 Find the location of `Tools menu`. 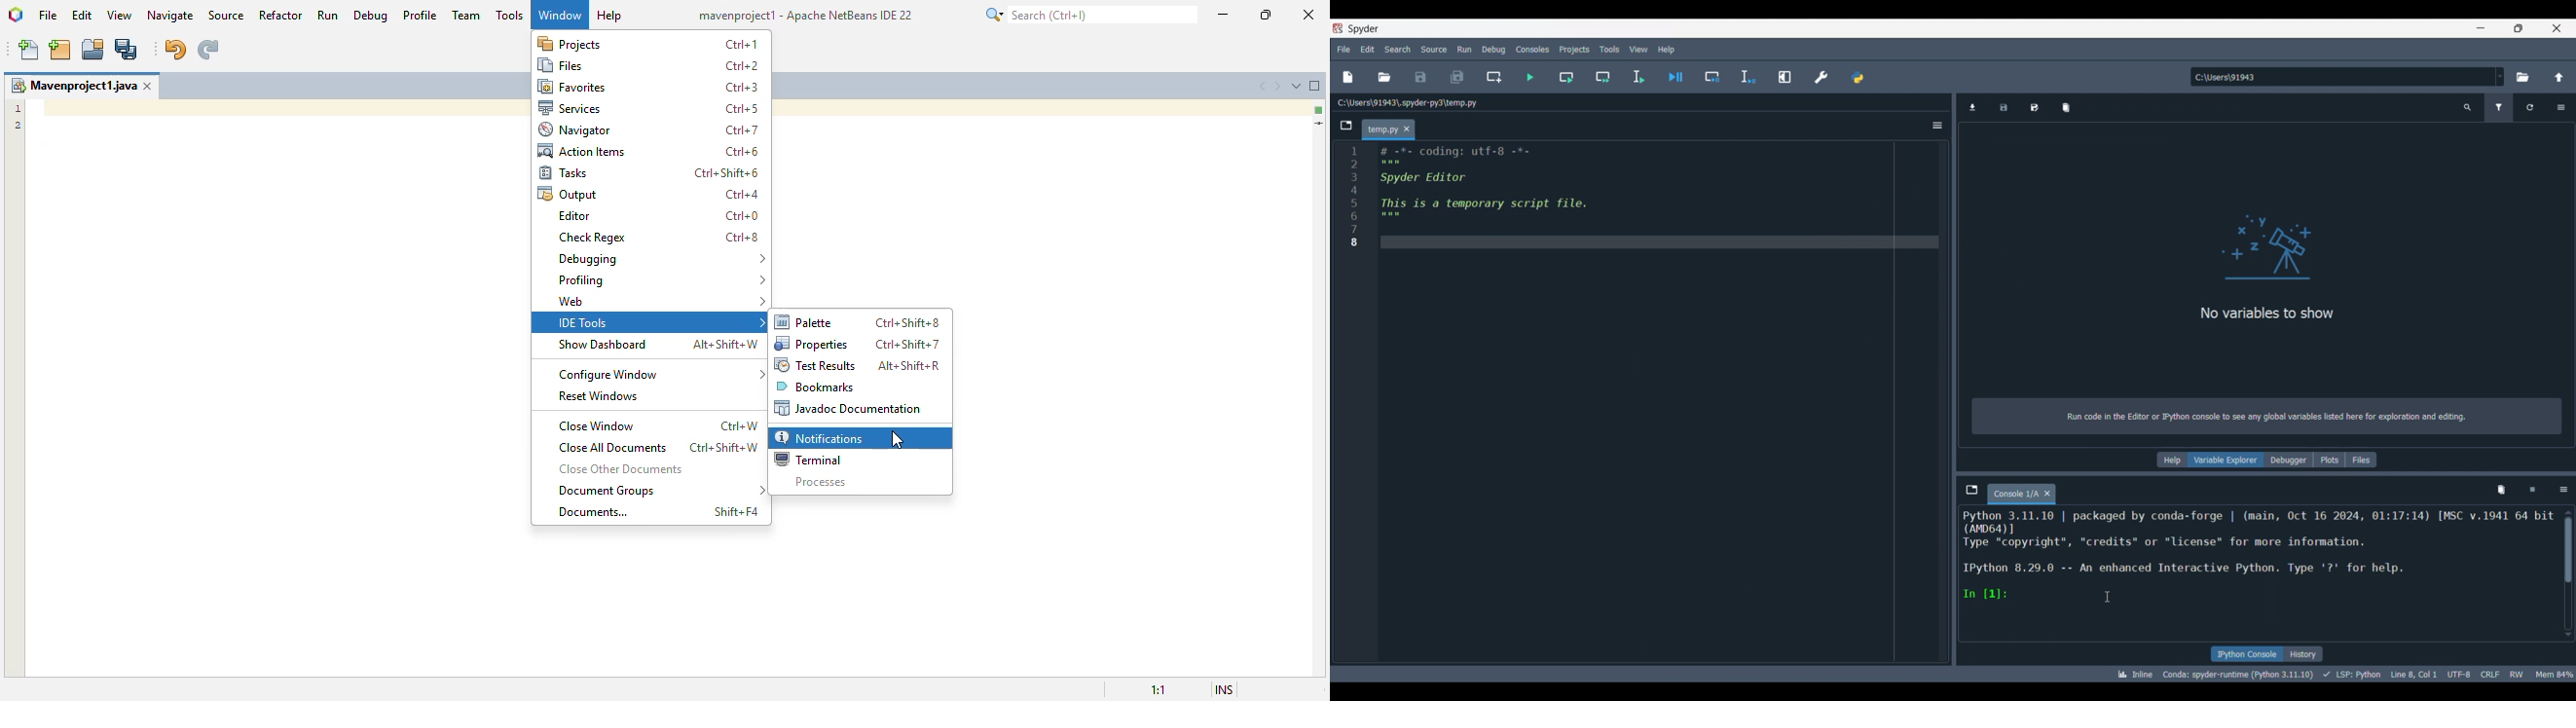

Tools menu is located at coordinates (1610, 49).